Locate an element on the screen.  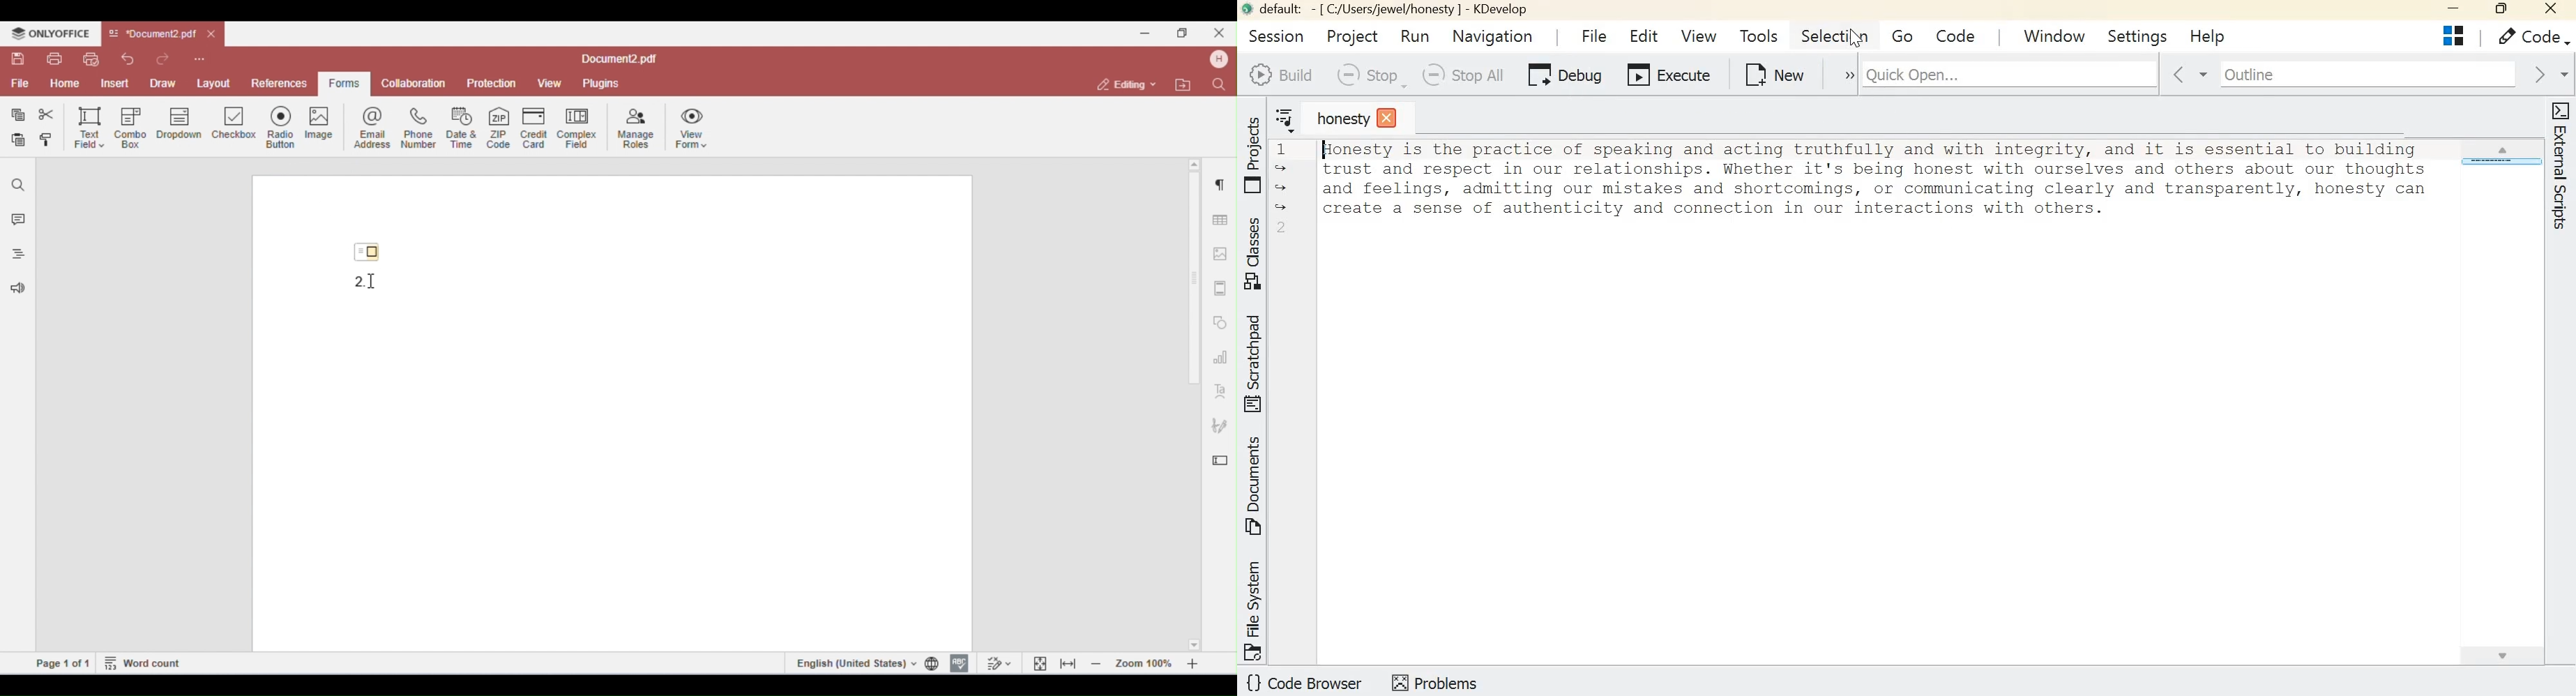
chart settings is located at coordinates (1220, 356).